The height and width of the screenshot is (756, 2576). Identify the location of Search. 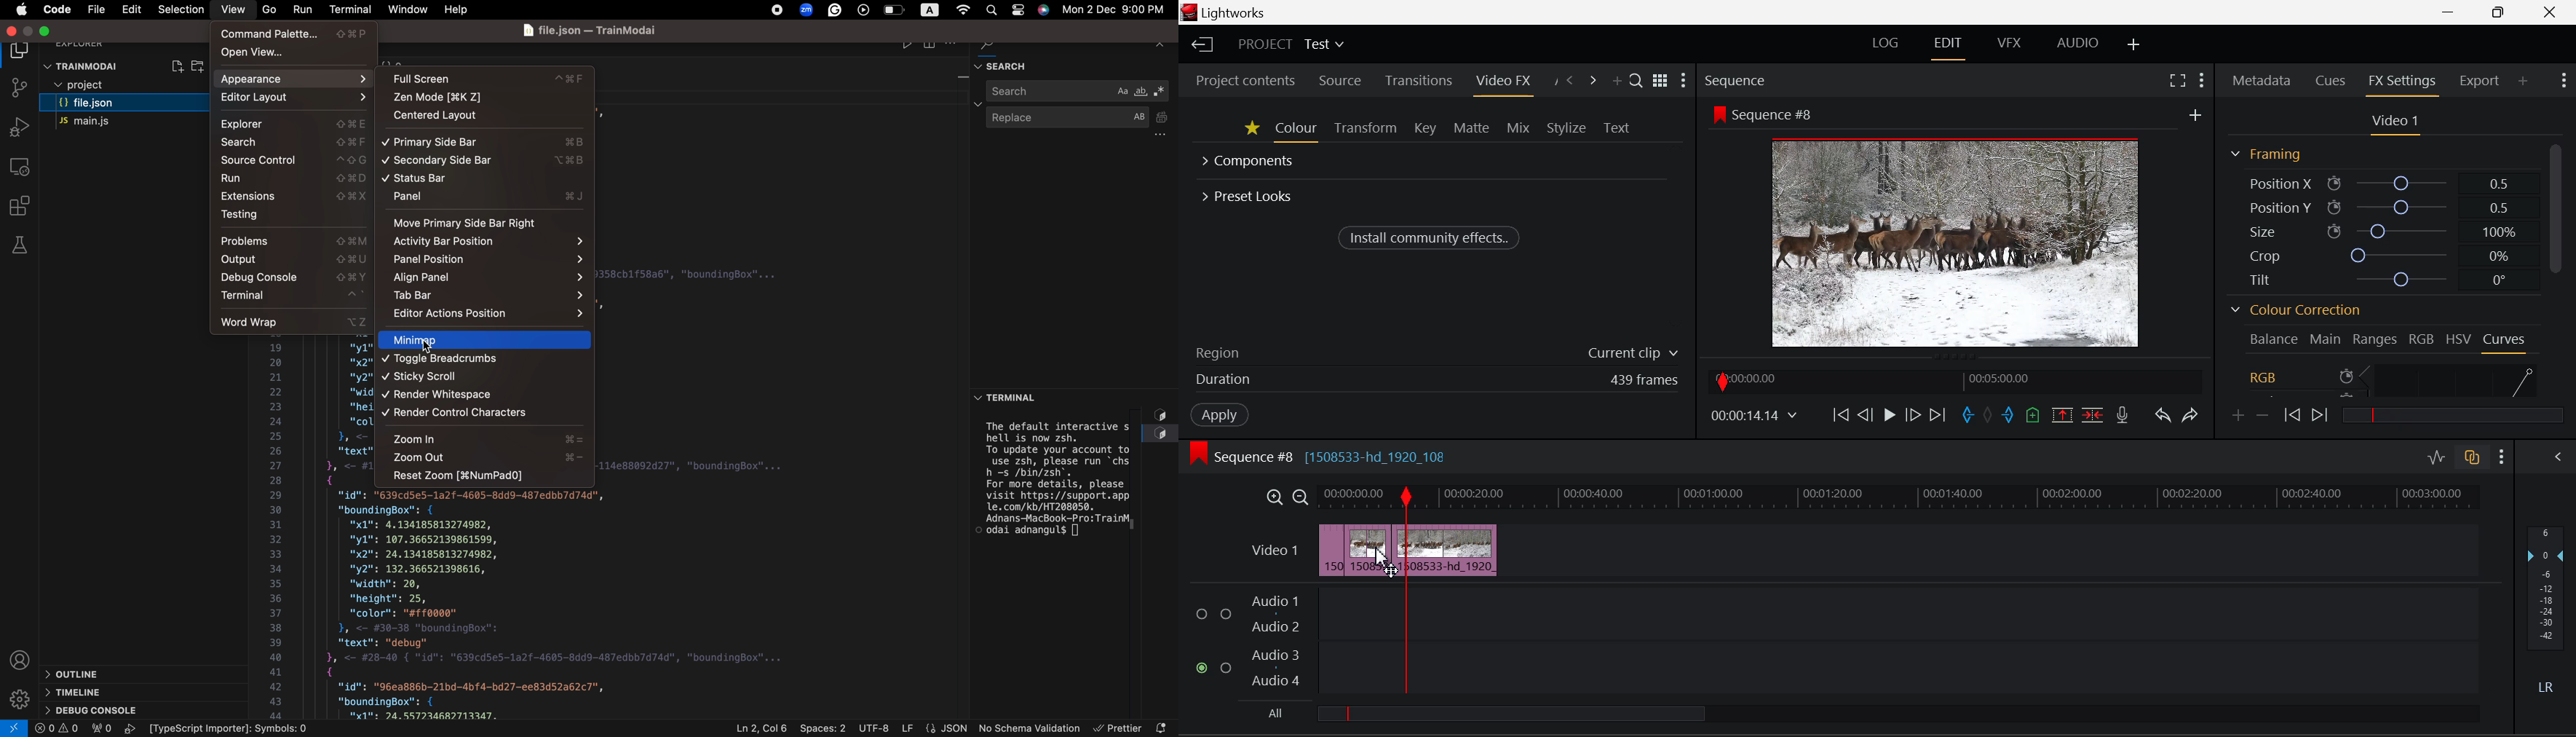
(1636, 79).